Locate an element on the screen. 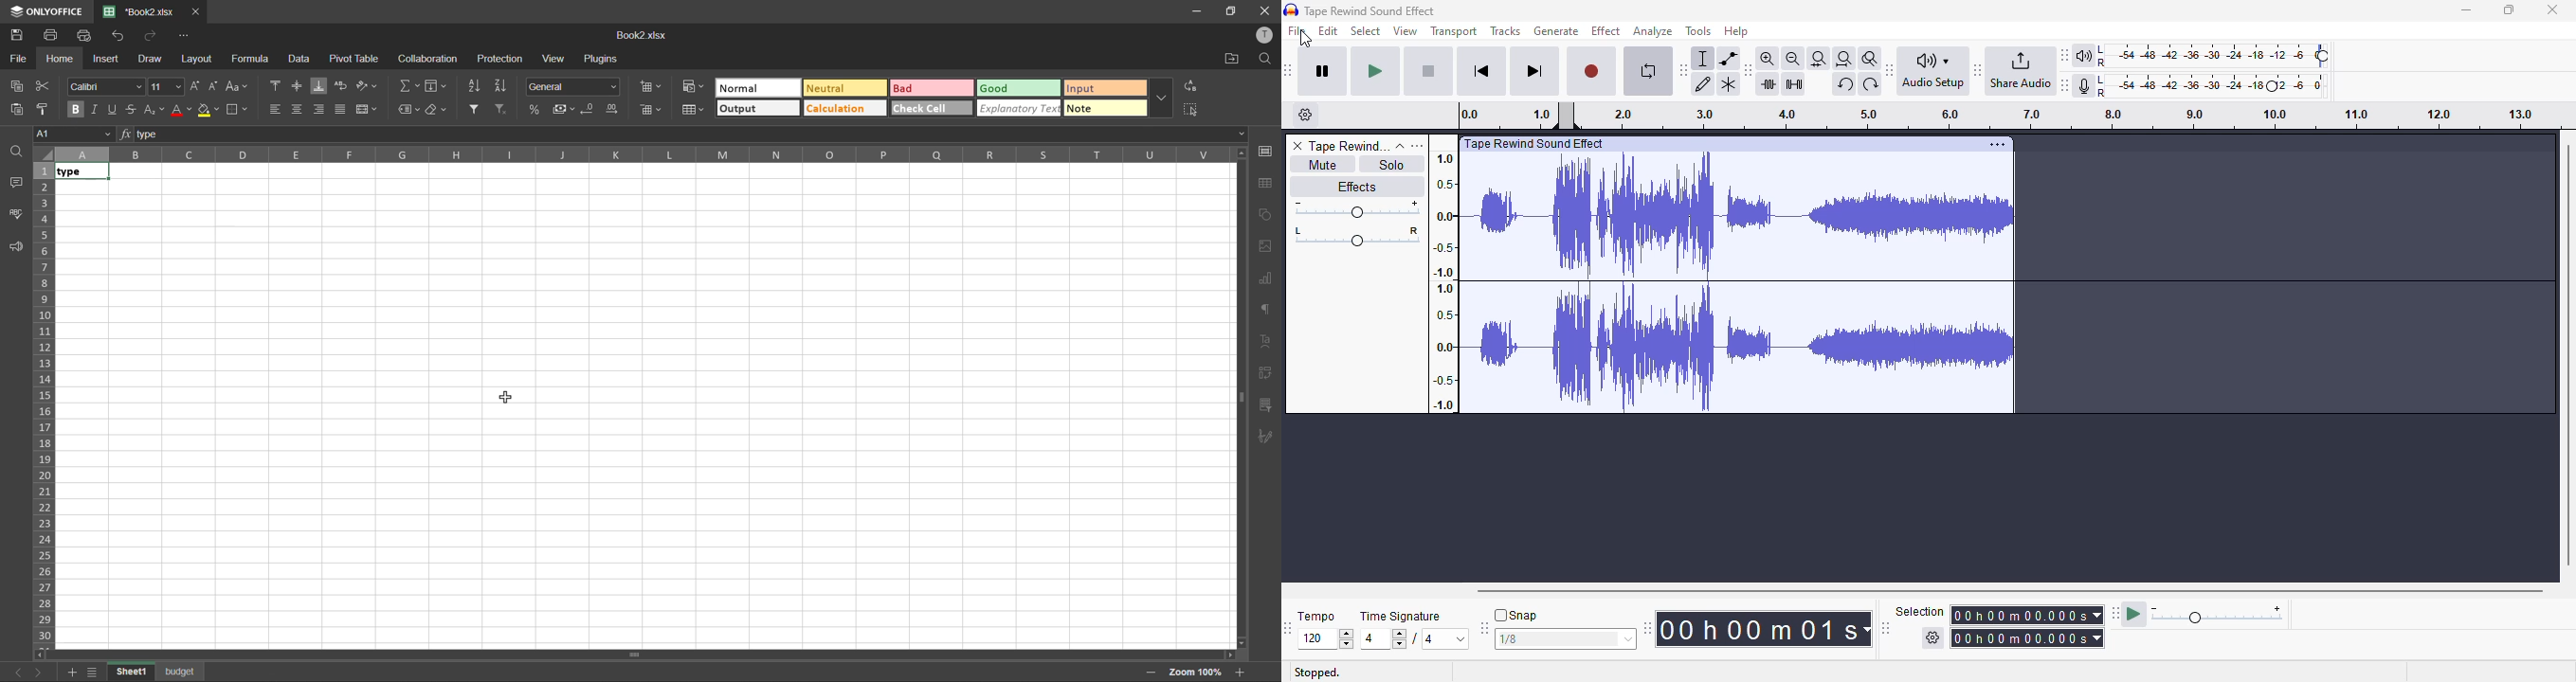 The width and height of the screenshot is (2576, 700). paragraph is located at coordinates (1265, 310).